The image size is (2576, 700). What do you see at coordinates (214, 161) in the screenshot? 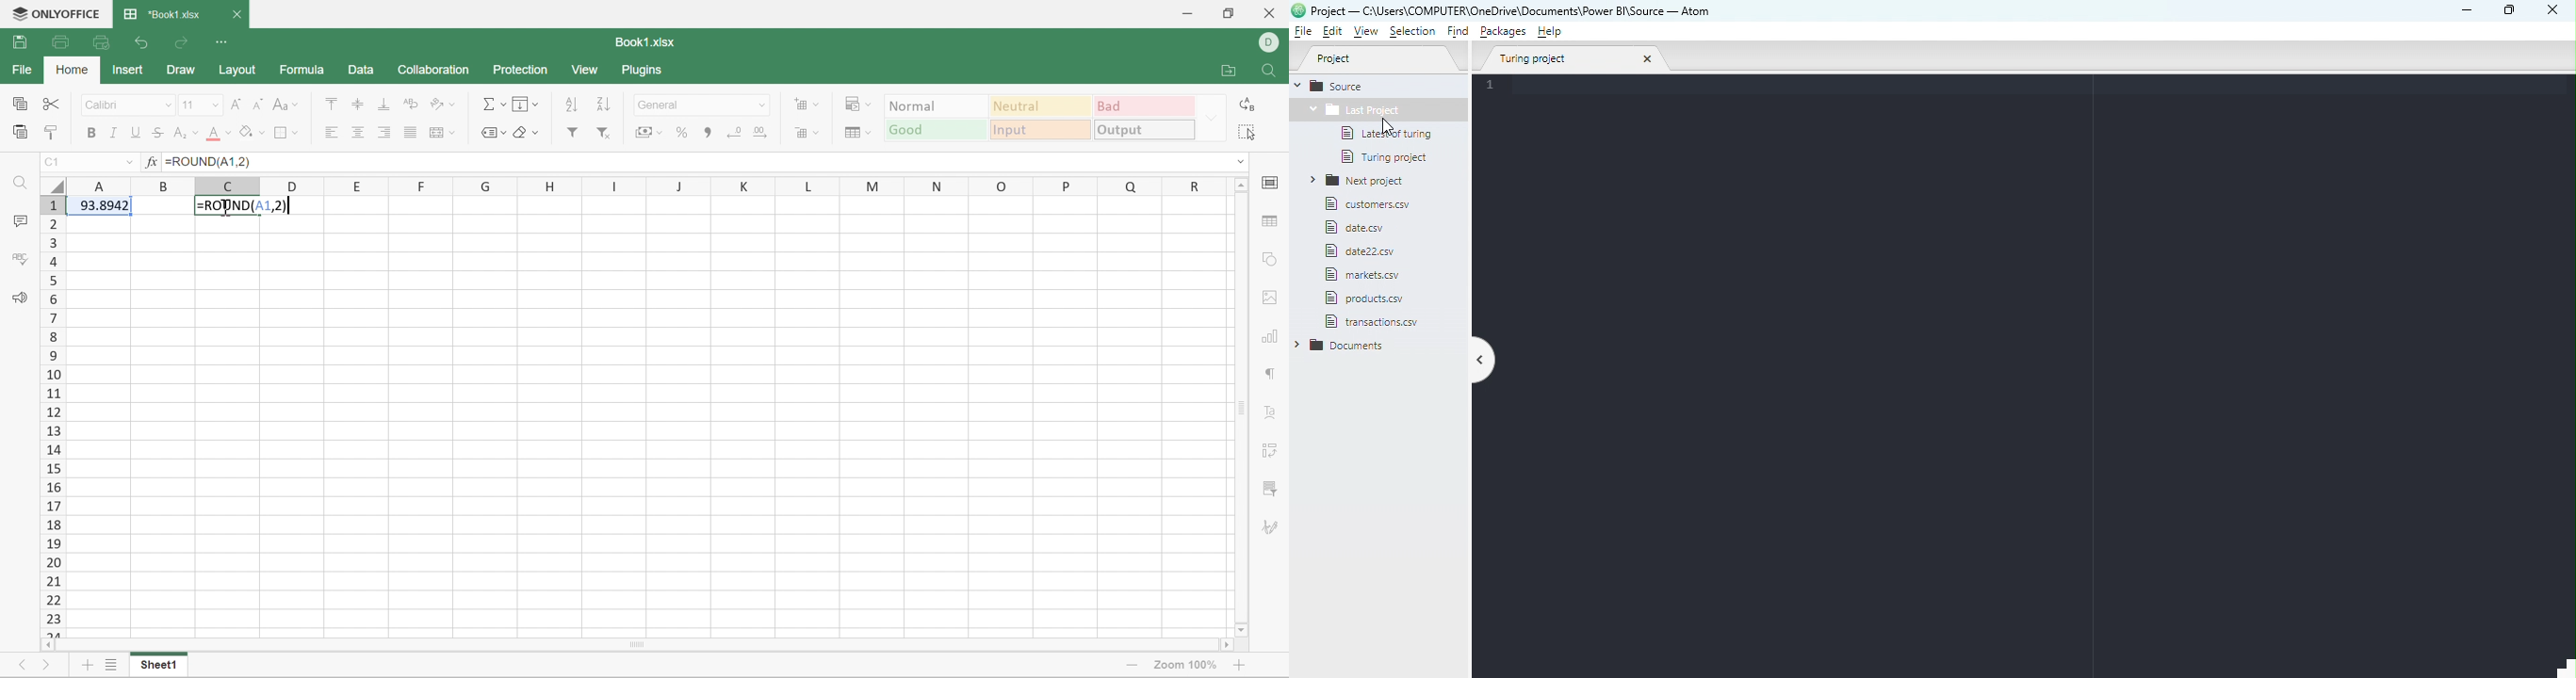
I see `=ROUND(A1,2)` at bounding box center [214, 161].